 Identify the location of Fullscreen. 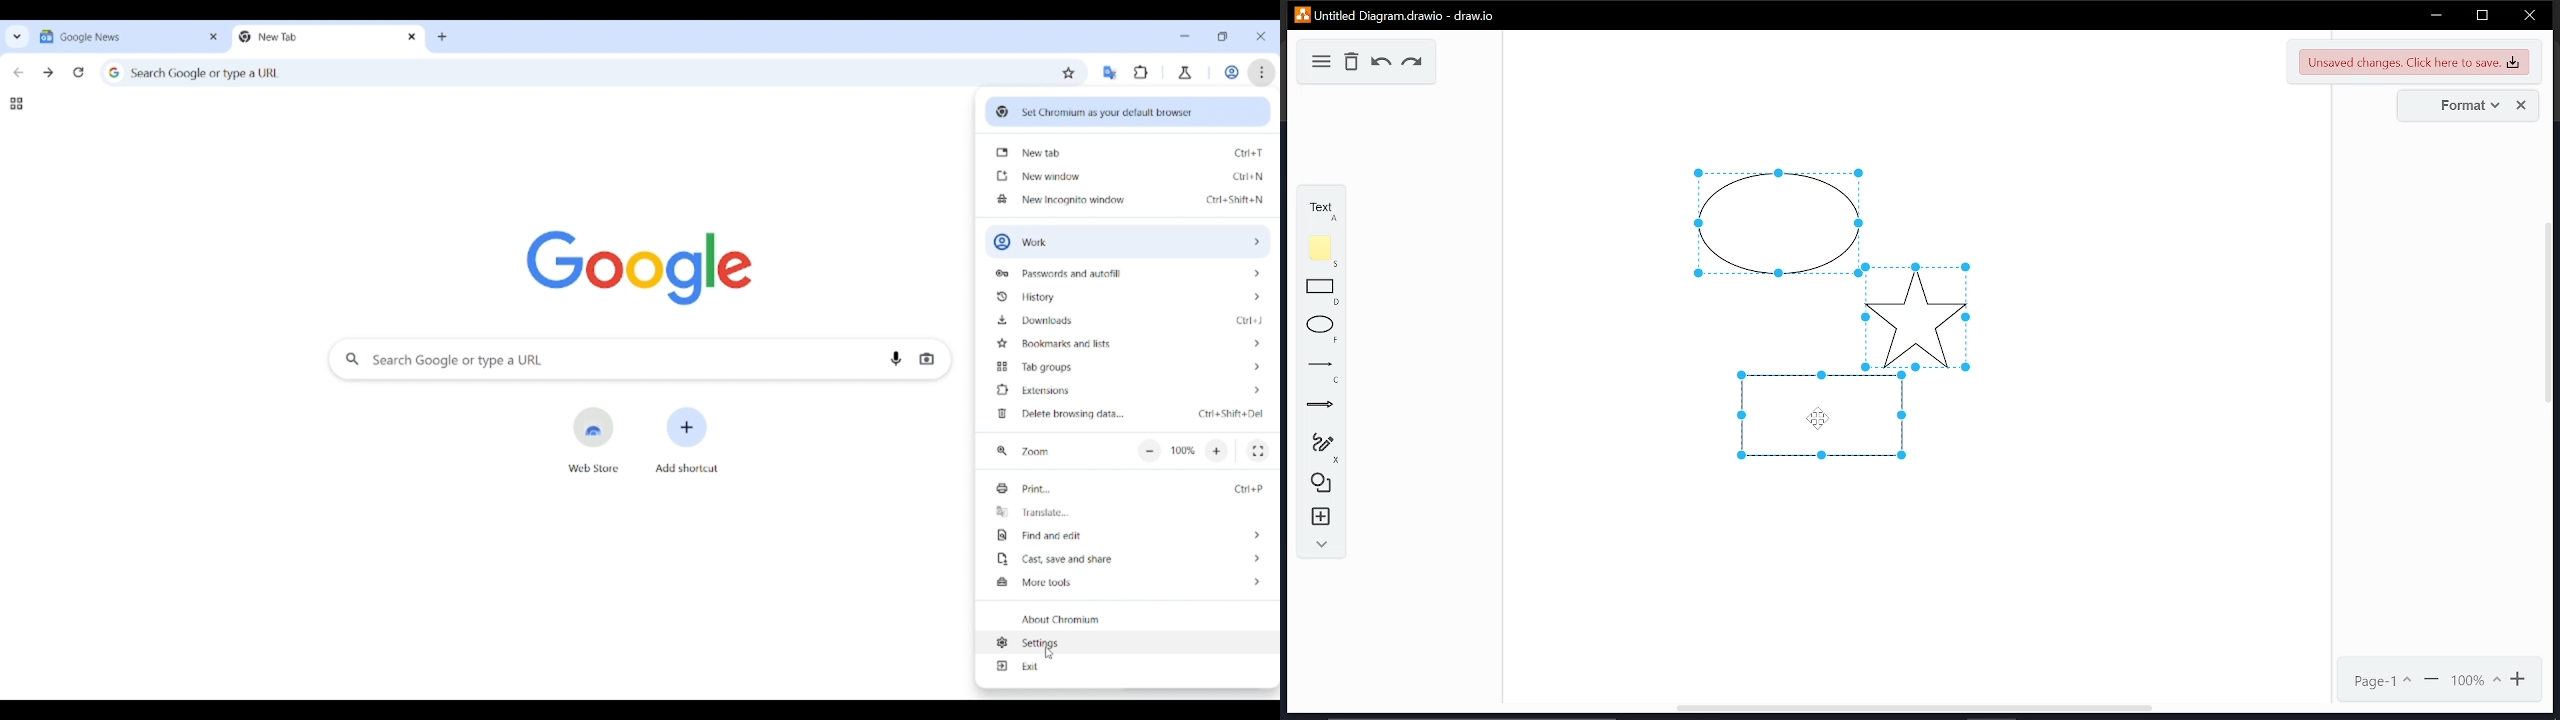
(1259, 451).